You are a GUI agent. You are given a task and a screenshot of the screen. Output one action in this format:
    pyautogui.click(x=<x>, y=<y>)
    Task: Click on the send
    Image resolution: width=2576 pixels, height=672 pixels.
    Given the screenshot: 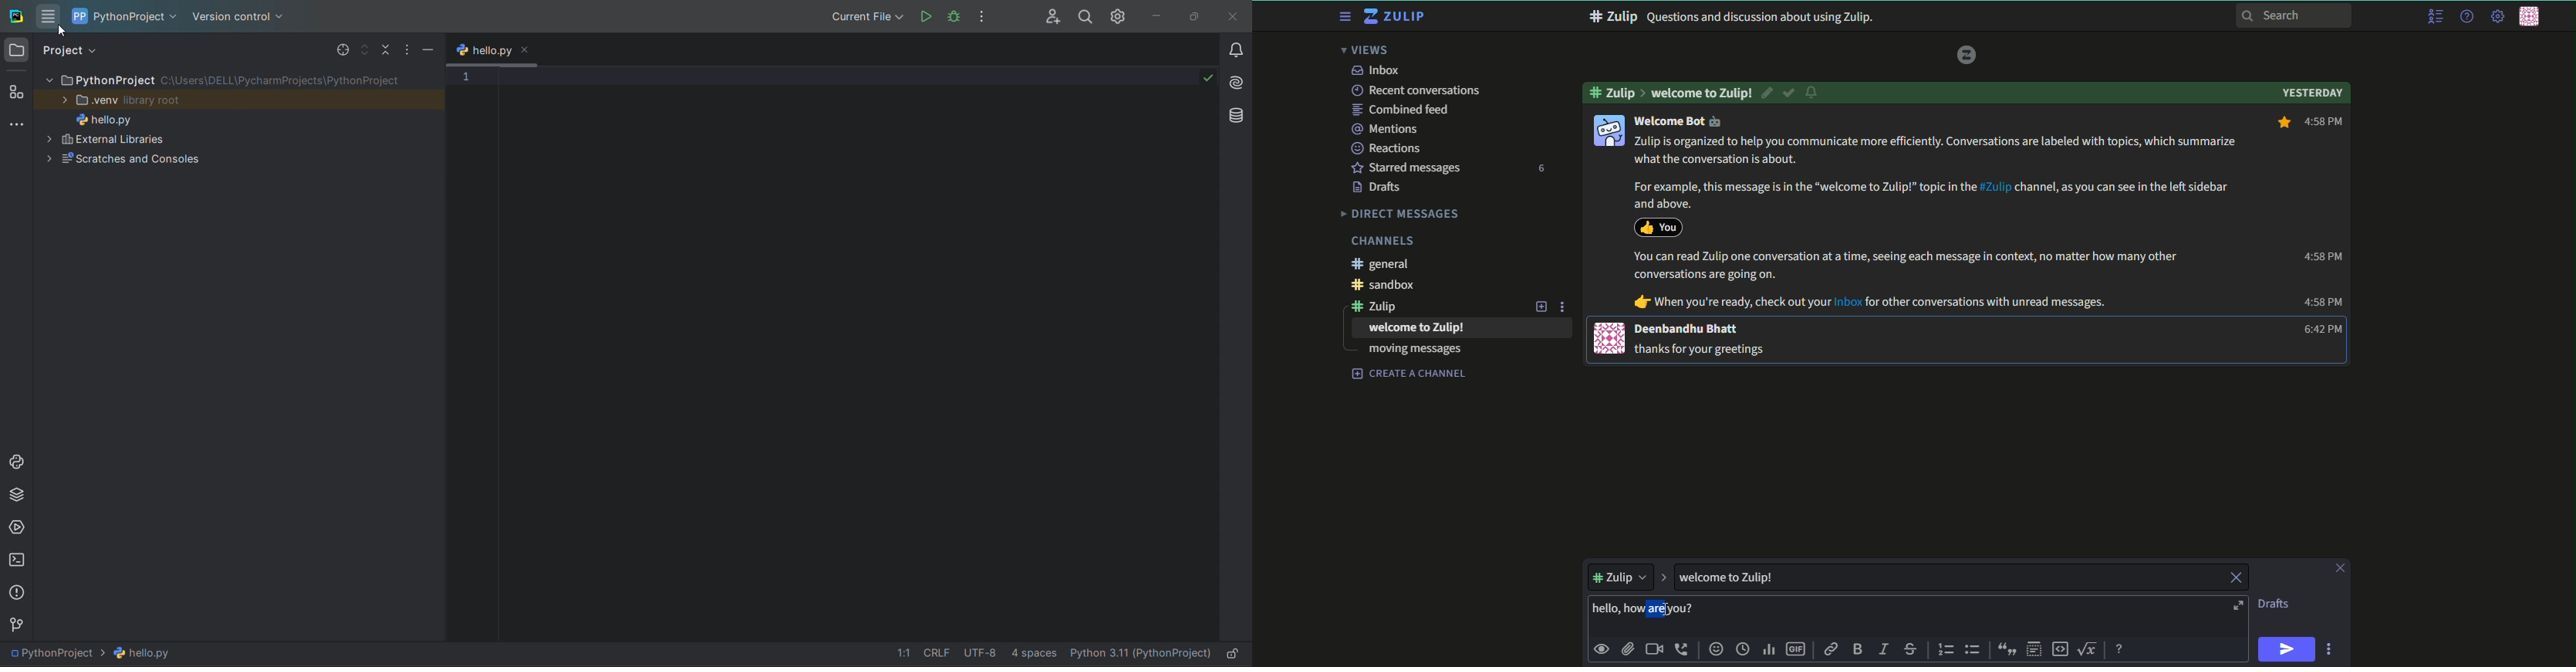 What is the action you would take?
    pyautogui.click(x=2287, y=649)
    